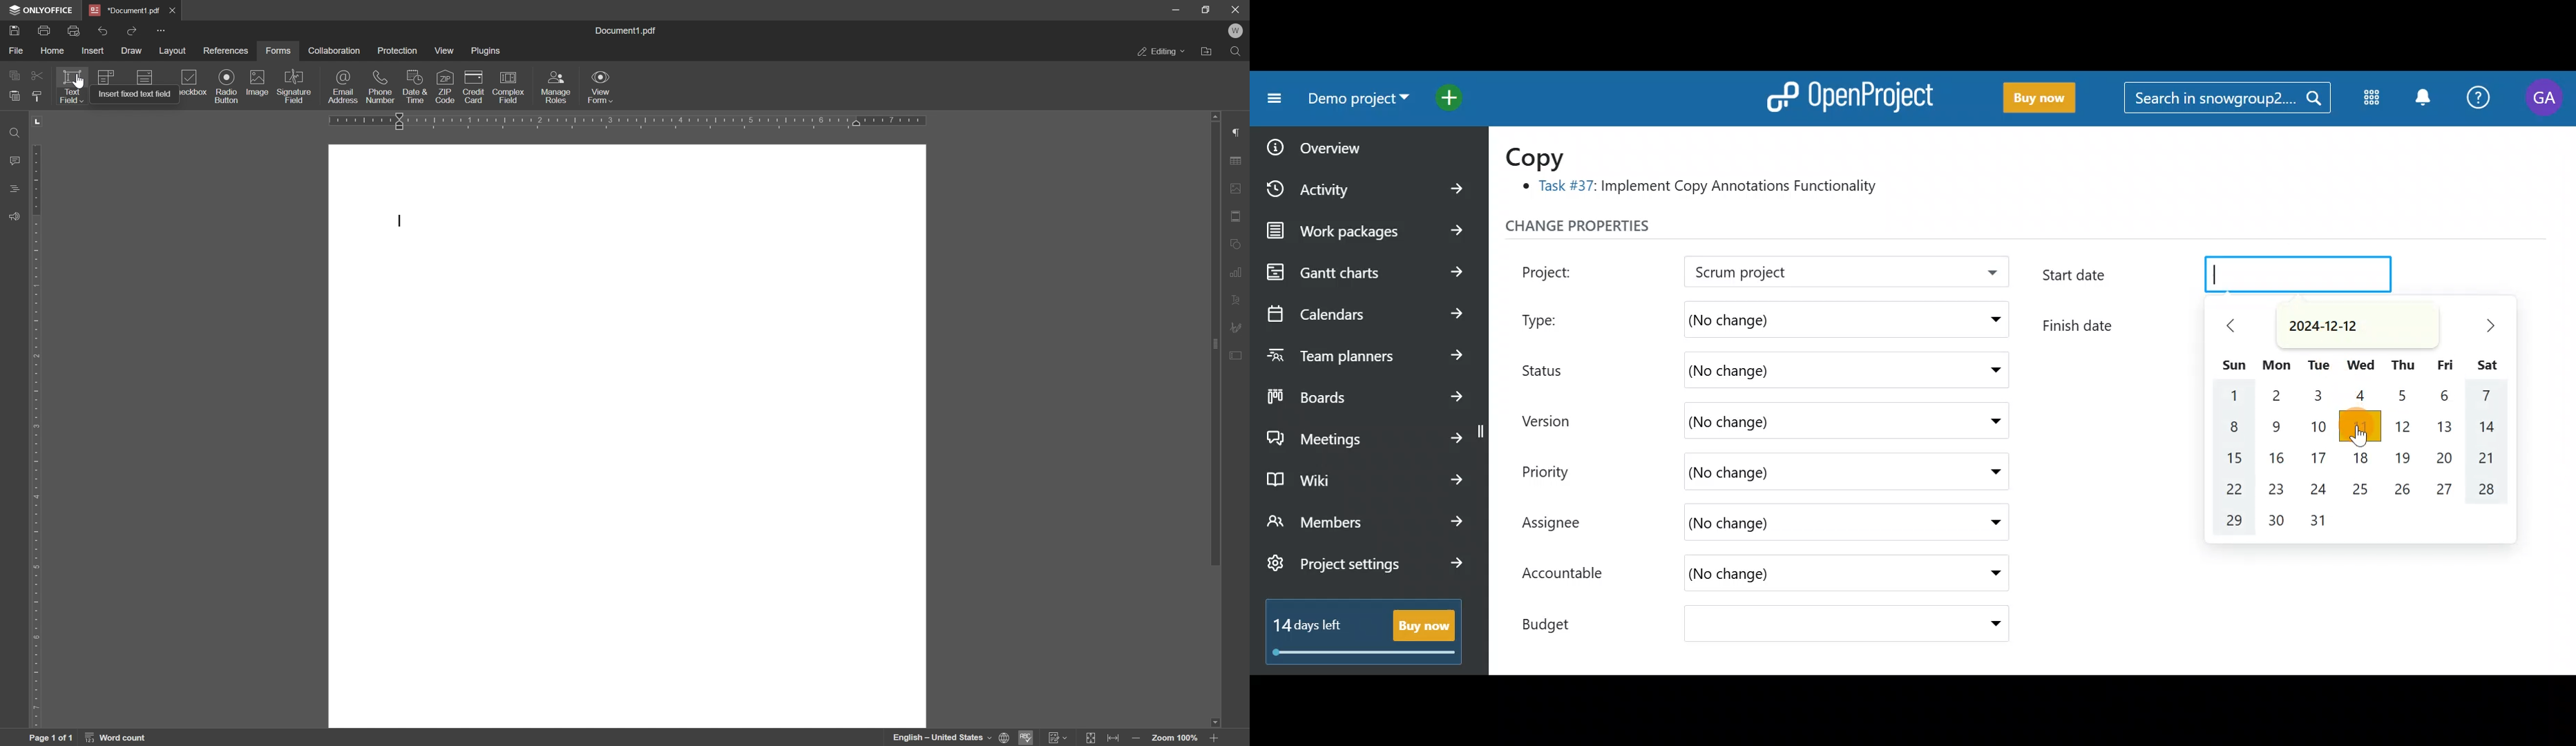  I want to click on copy, so click(12, 75).